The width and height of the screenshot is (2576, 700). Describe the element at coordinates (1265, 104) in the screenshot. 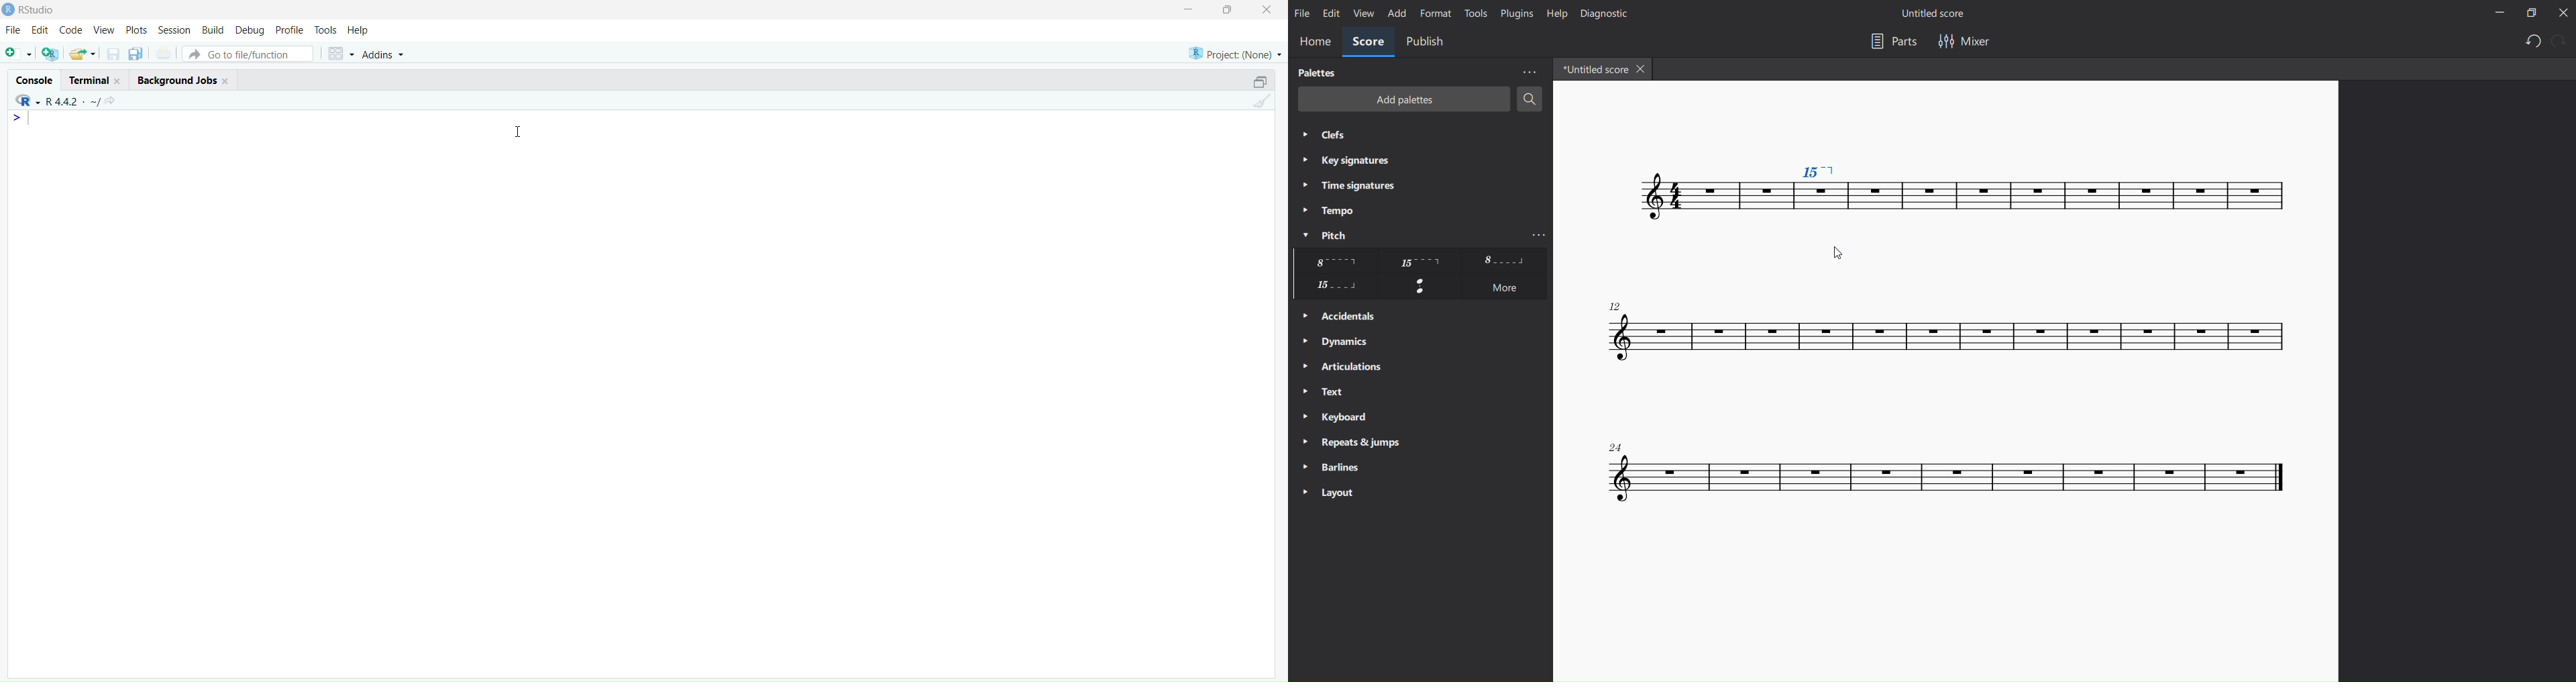

I see `clear` at that location.